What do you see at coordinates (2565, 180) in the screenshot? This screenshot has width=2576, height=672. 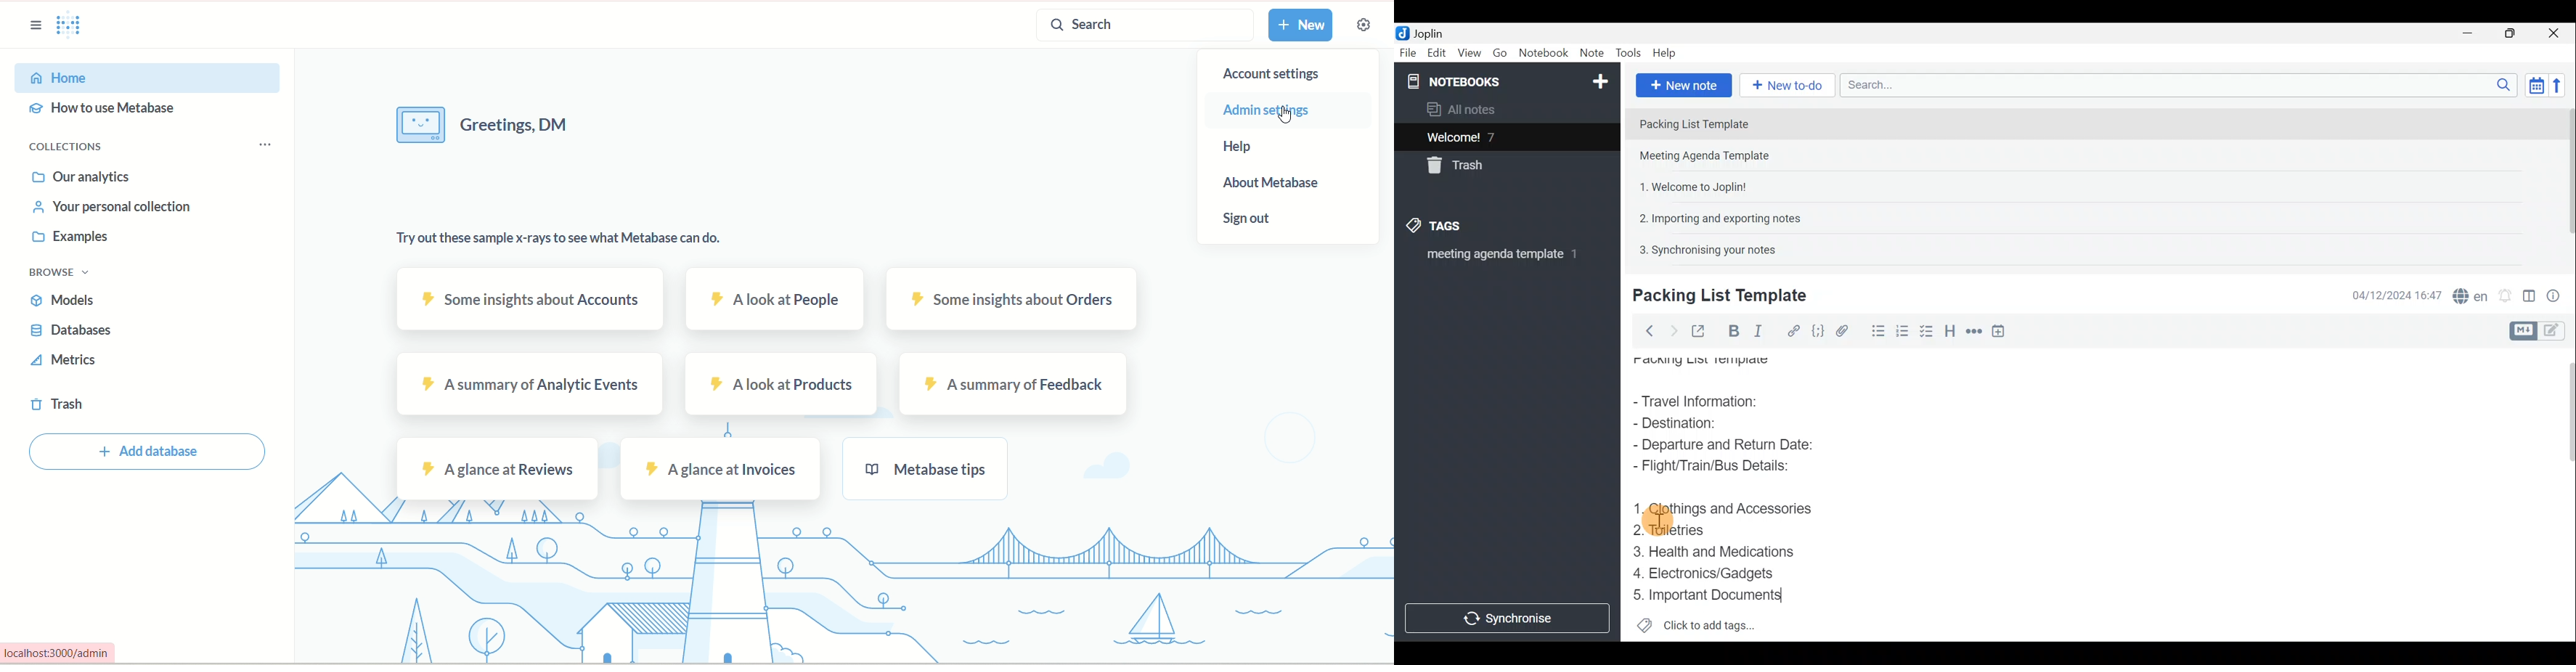 I see `Scroll bar` at bounding box center [2565, 180].